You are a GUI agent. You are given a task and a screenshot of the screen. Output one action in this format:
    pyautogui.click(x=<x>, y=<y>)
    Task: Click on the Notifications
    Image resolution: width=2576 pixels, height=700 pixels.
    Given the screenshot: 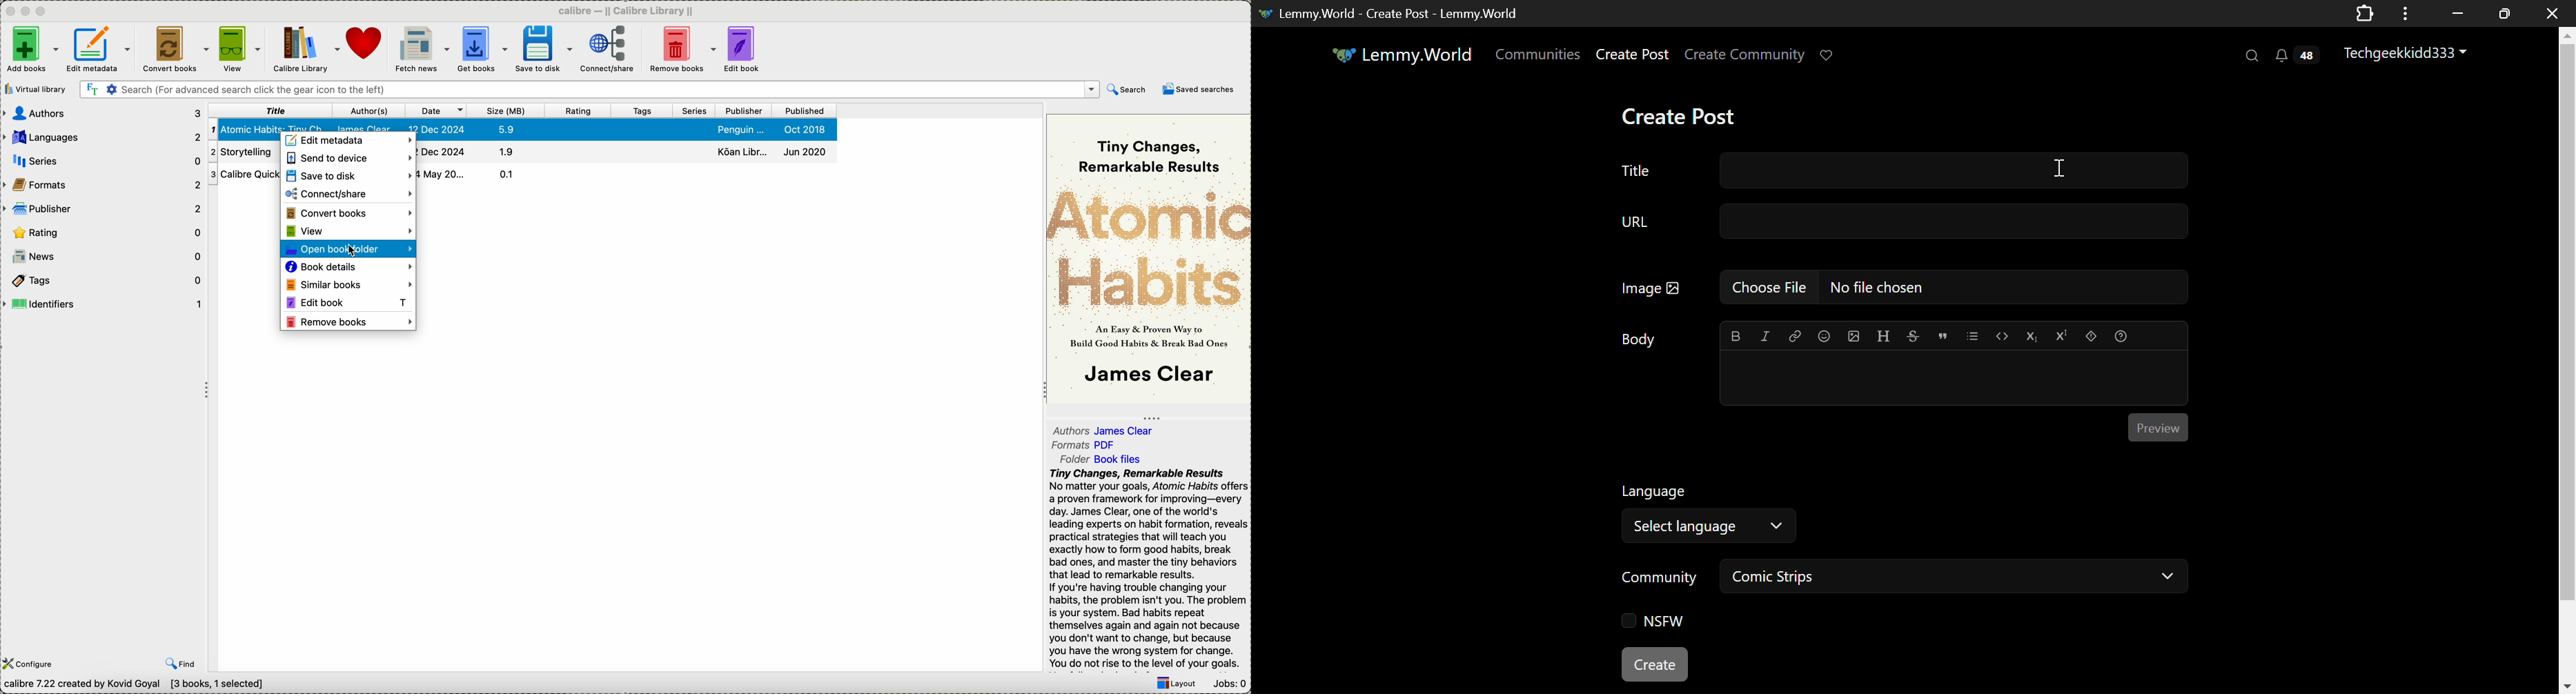 What is the action you would take?
    pyautogui.click(x=2295, y=57)
    